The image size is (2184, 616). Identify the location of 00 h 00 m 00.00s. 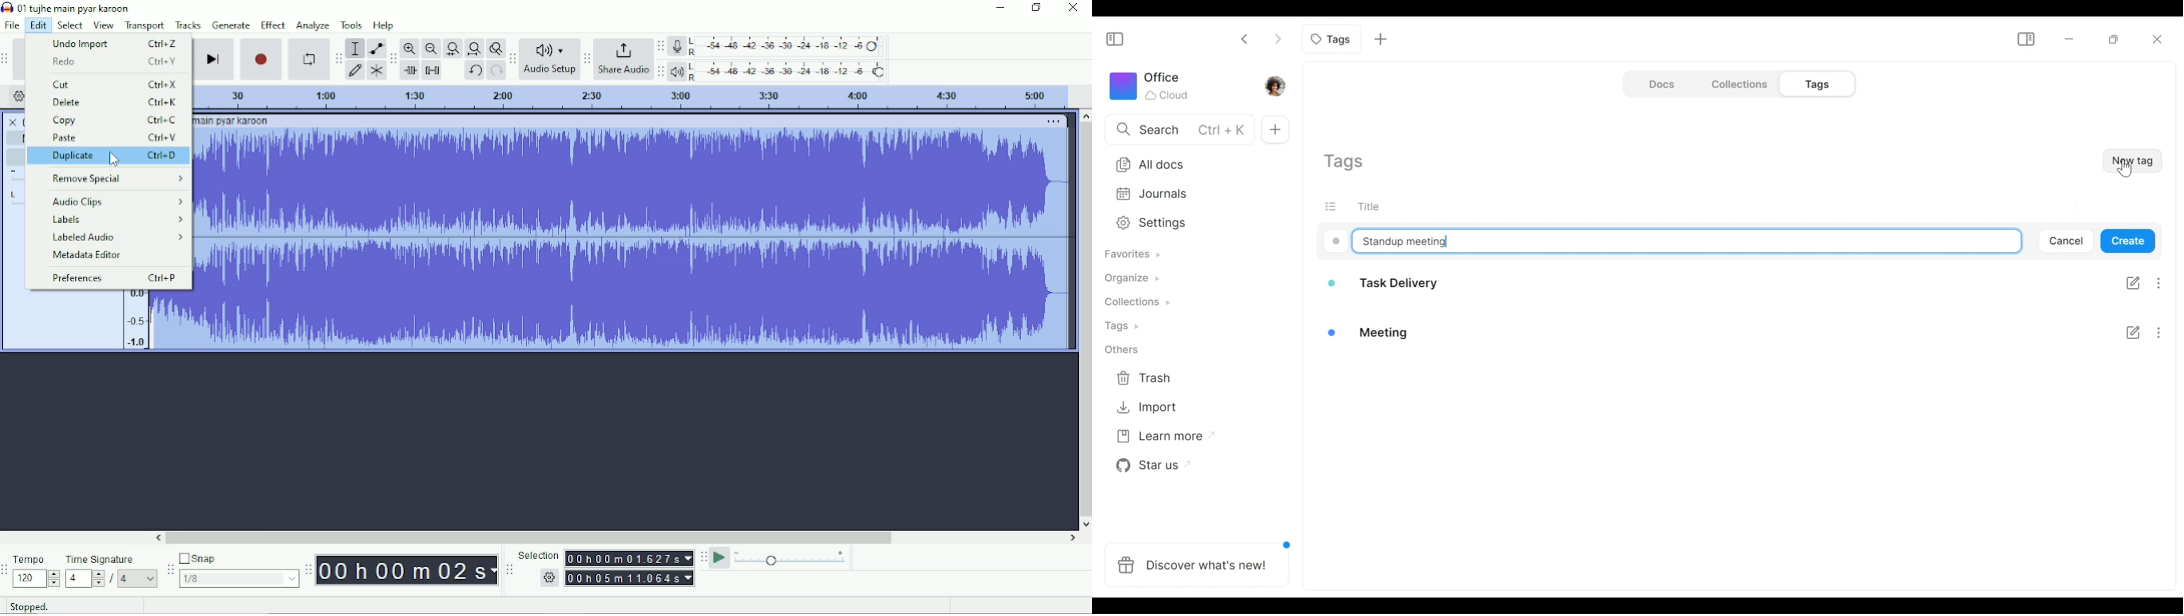
(630, 558).